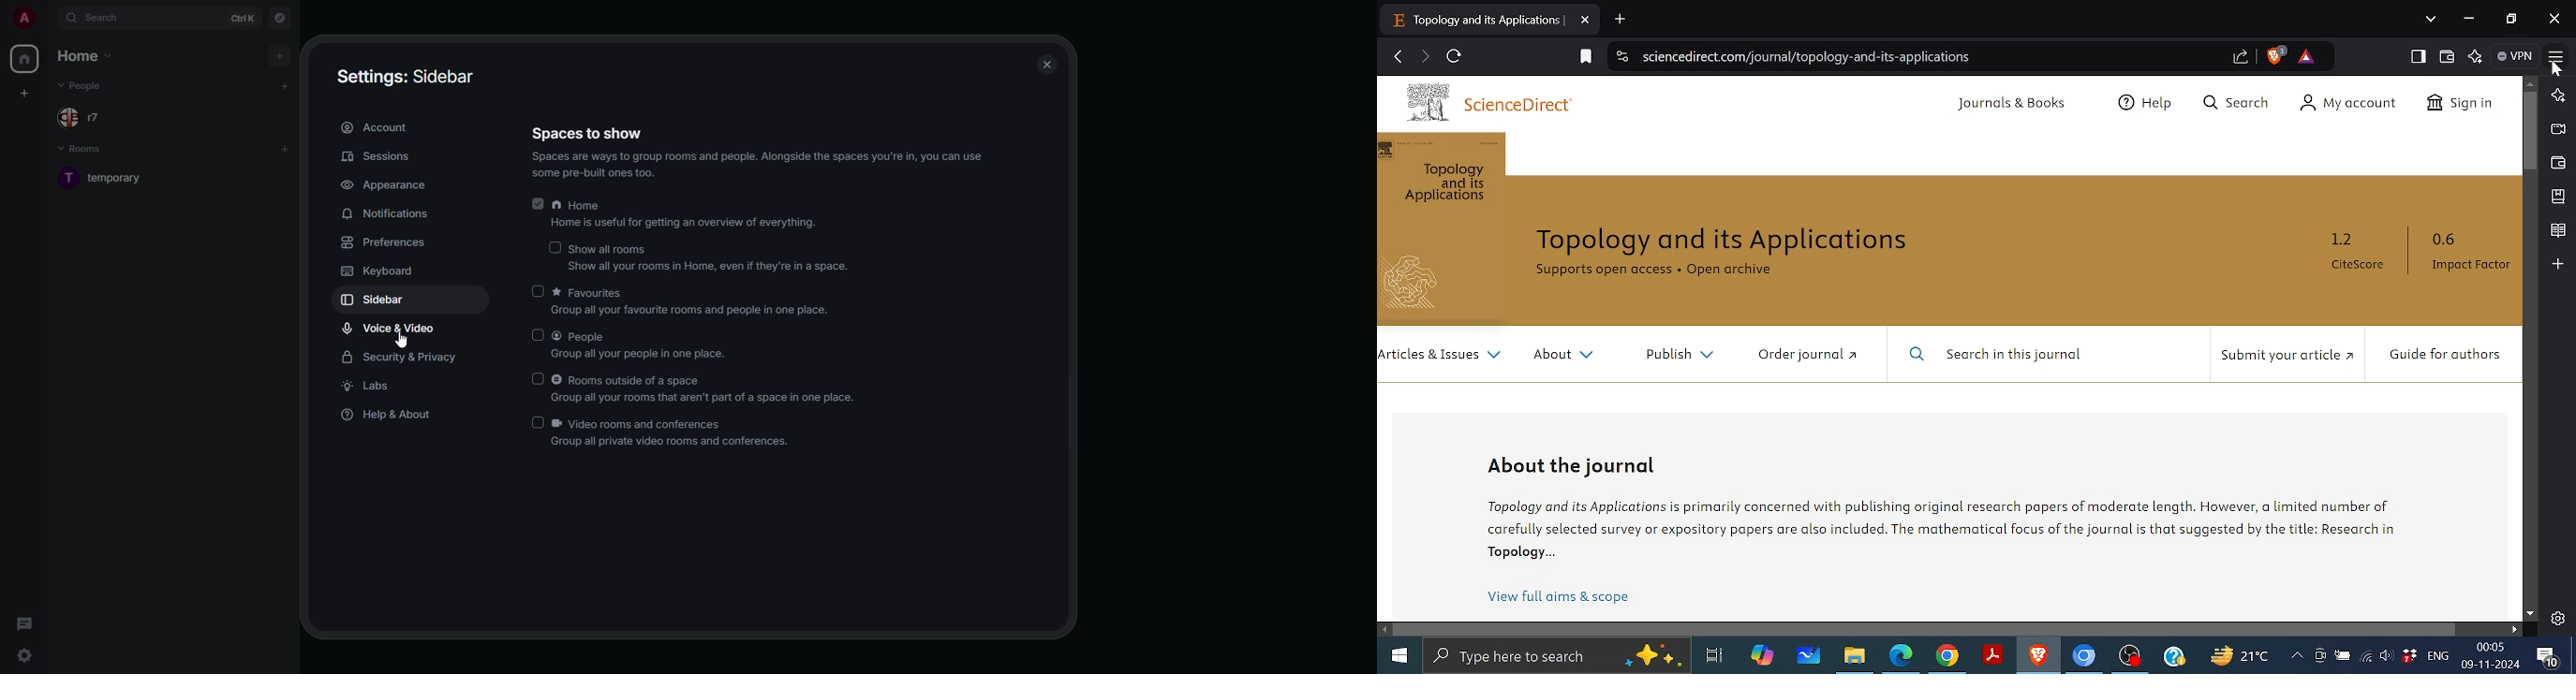  What do you see at coordinates (2555, 53) in the screenshot?
I see `Customize and control barve` at bounding box center [2555, 53].